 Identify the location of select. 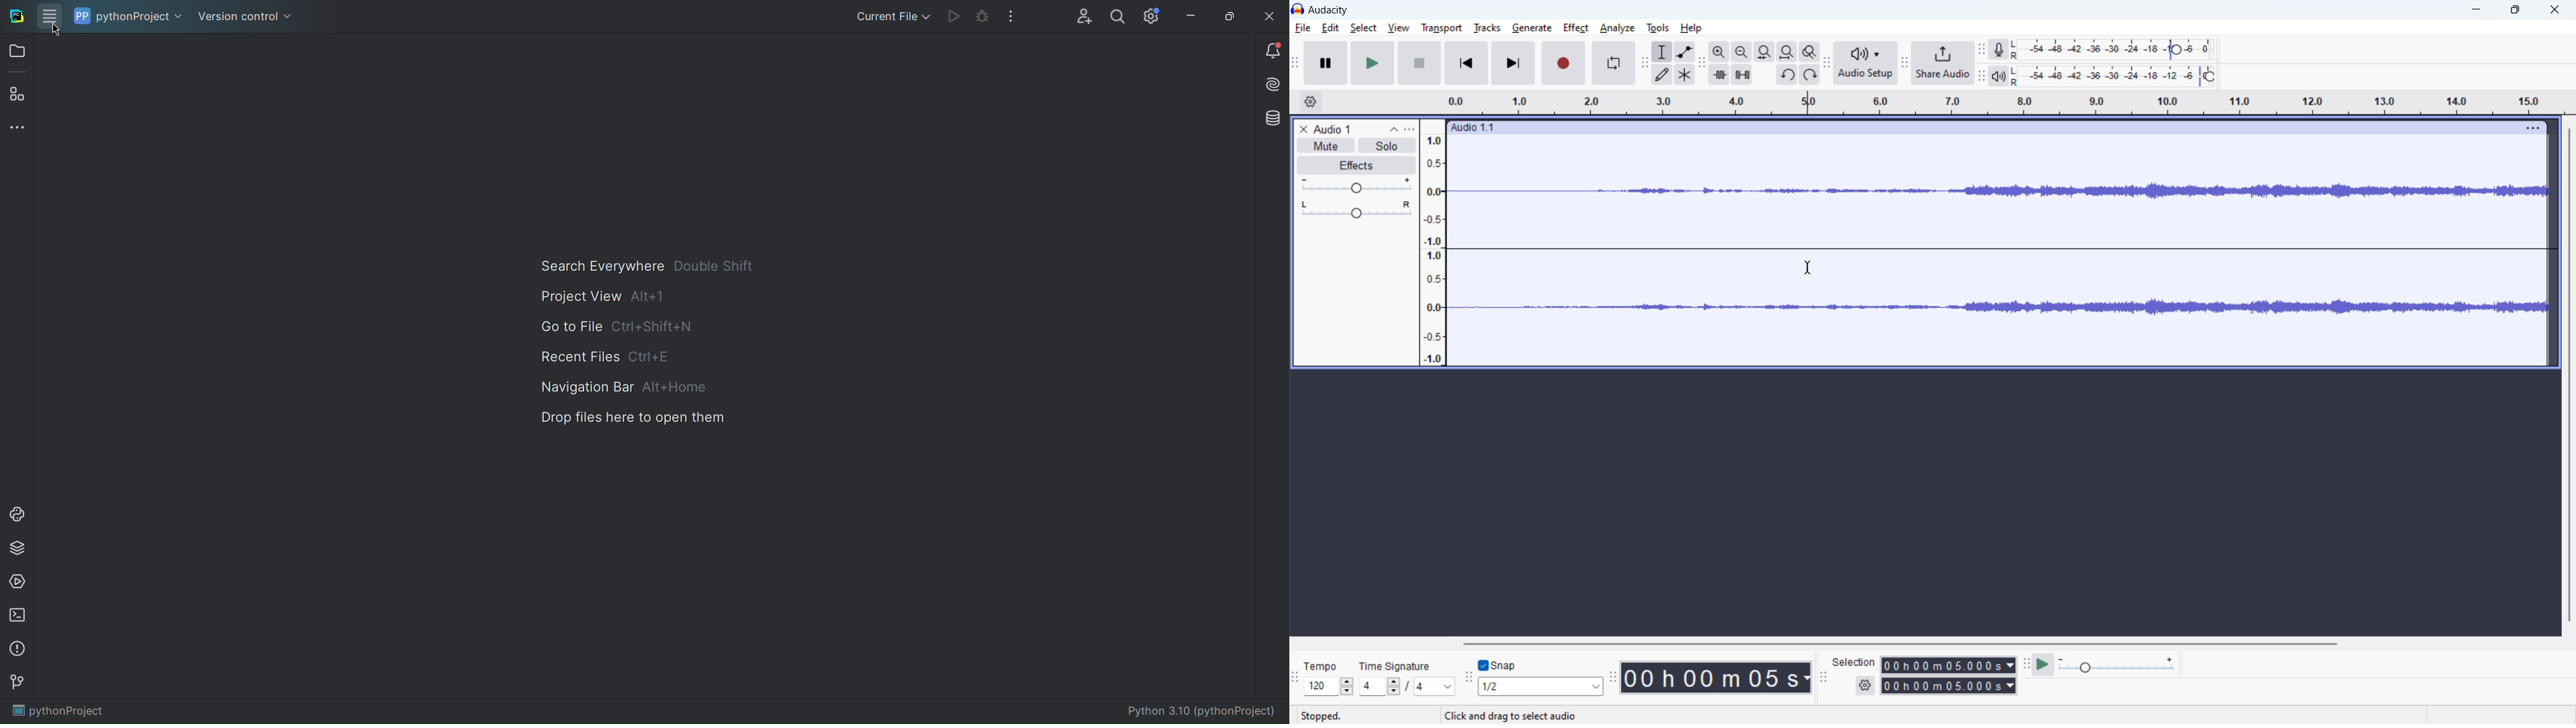
(1363, 27).